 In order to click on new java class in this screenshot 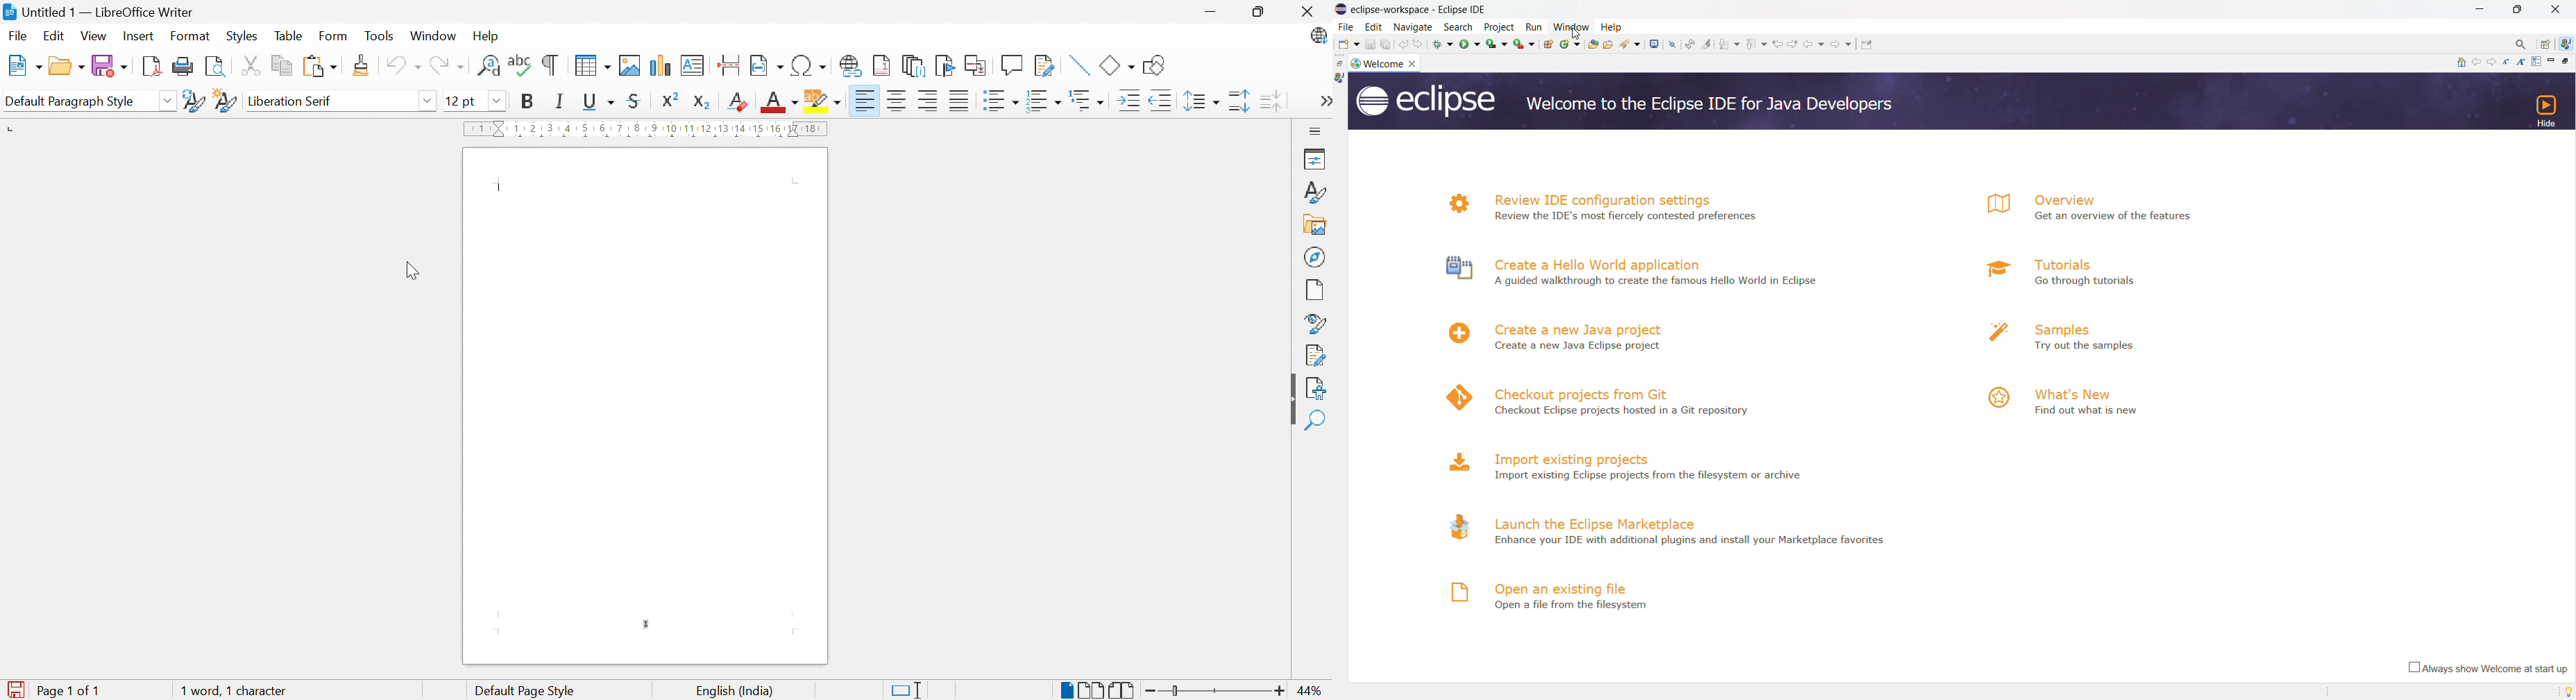, I will do `click(1569, 44)`.